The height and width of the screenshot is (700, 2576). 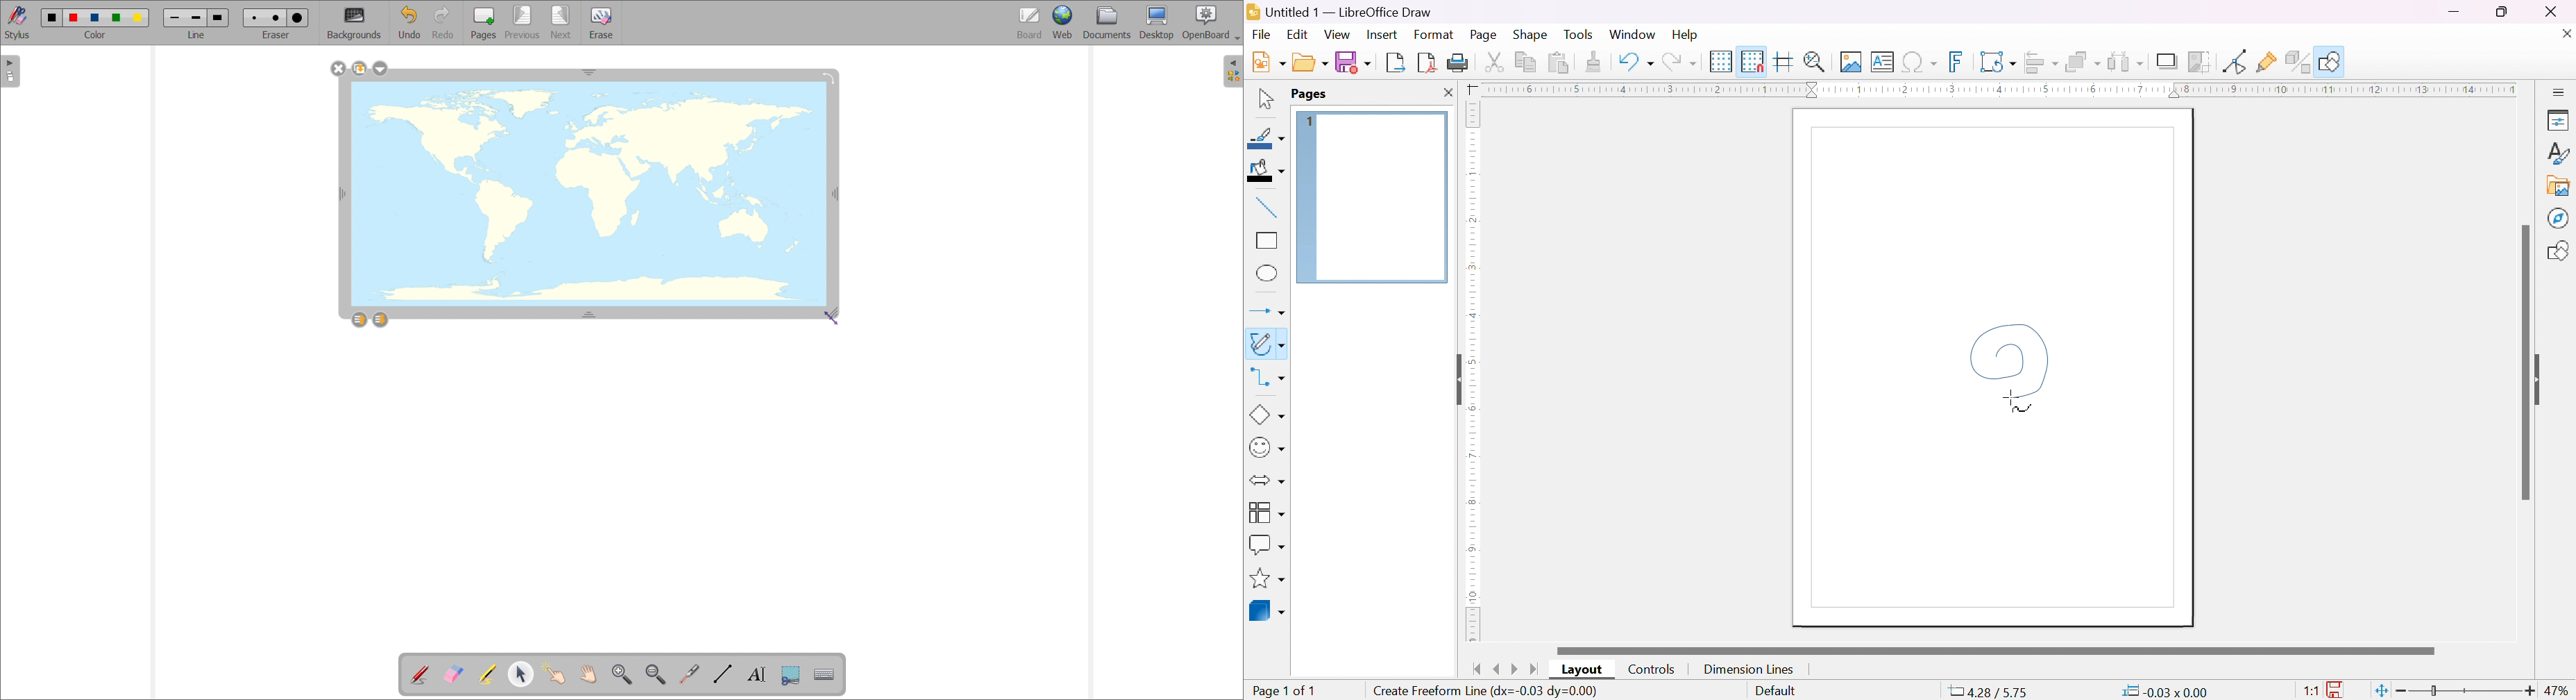 What do you see at coordinates (420, 674) in the screenshot?
I see `add annotations` at bounding box center [420, 674].